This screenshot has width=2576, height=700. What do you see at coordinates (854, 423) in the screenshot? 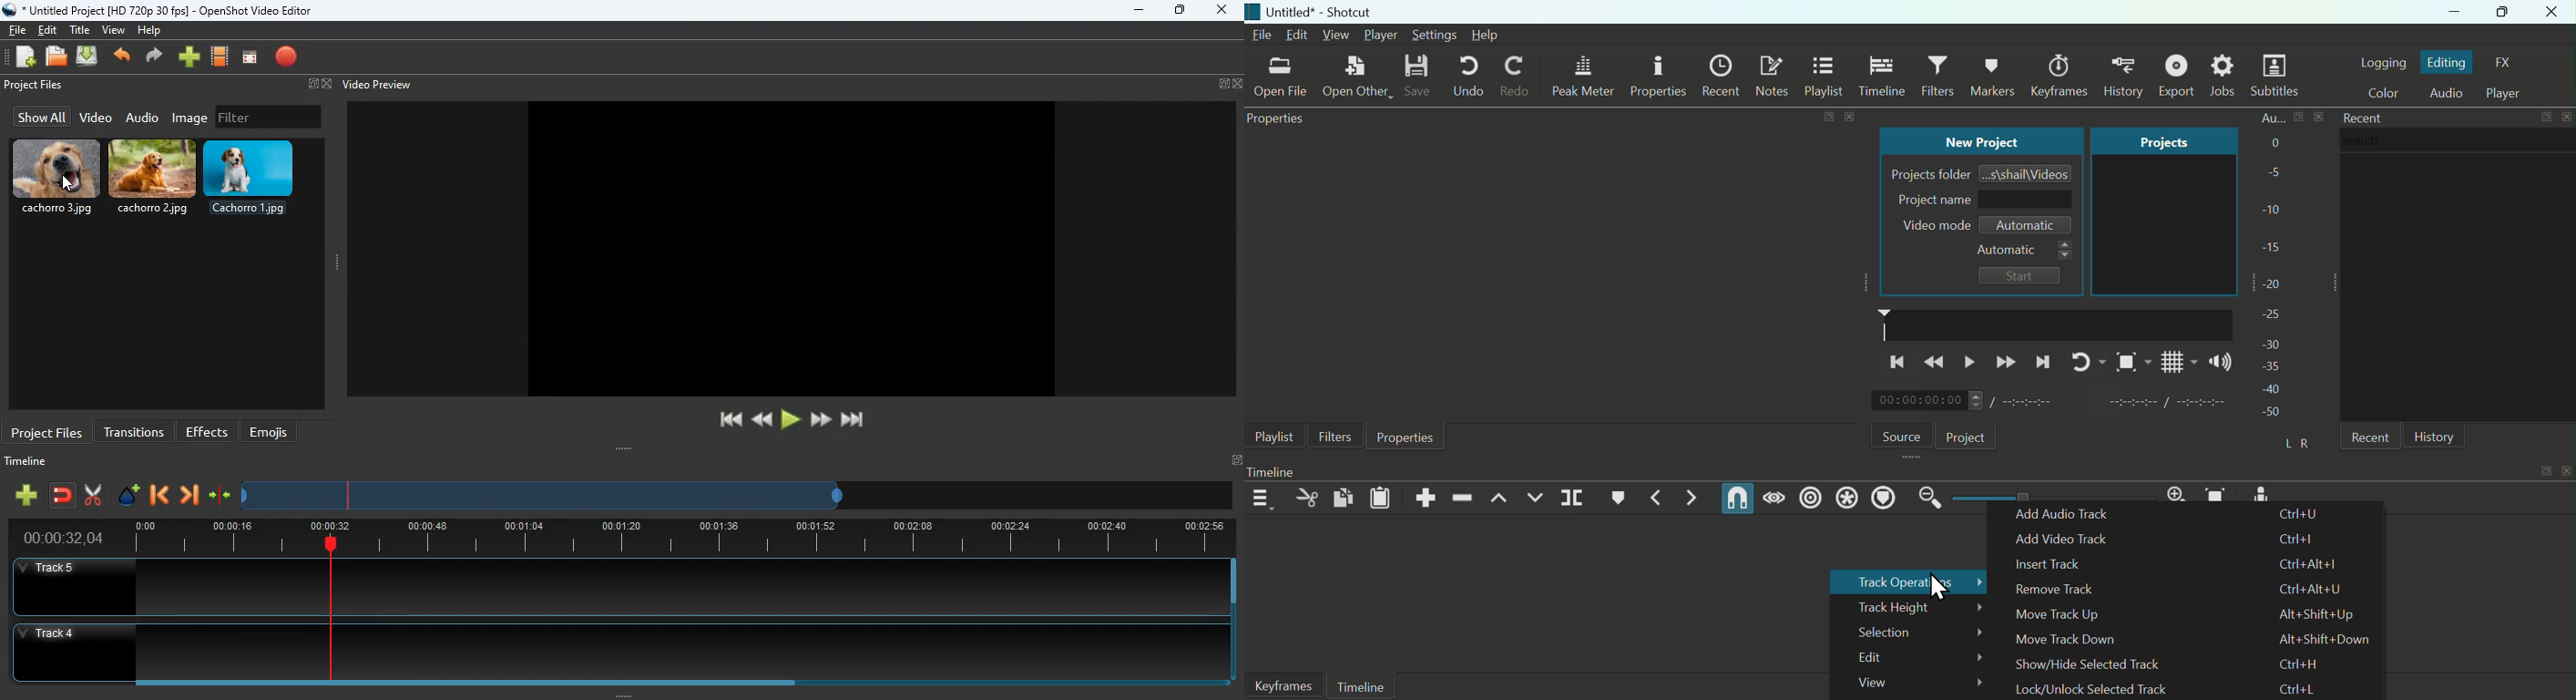
I see `end` at bounding box center [854, 423].